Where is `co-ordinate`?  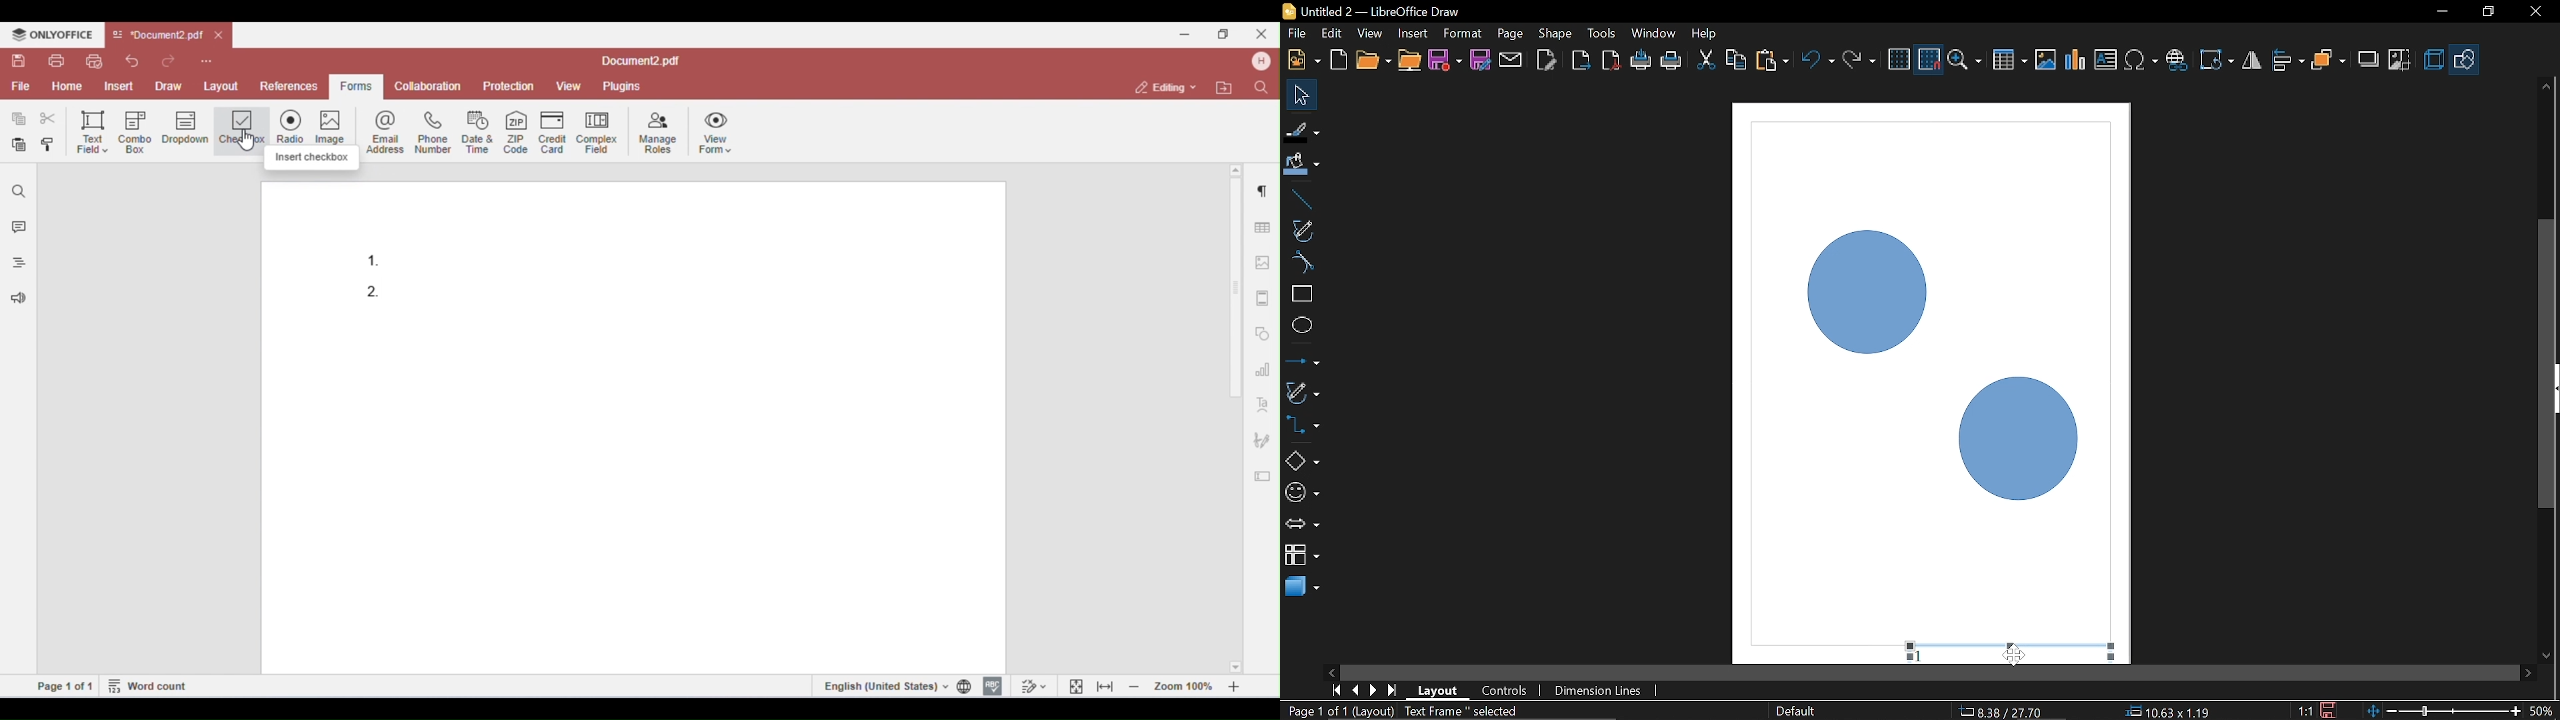
co-ordinate is located at coordinates (2168, 711).